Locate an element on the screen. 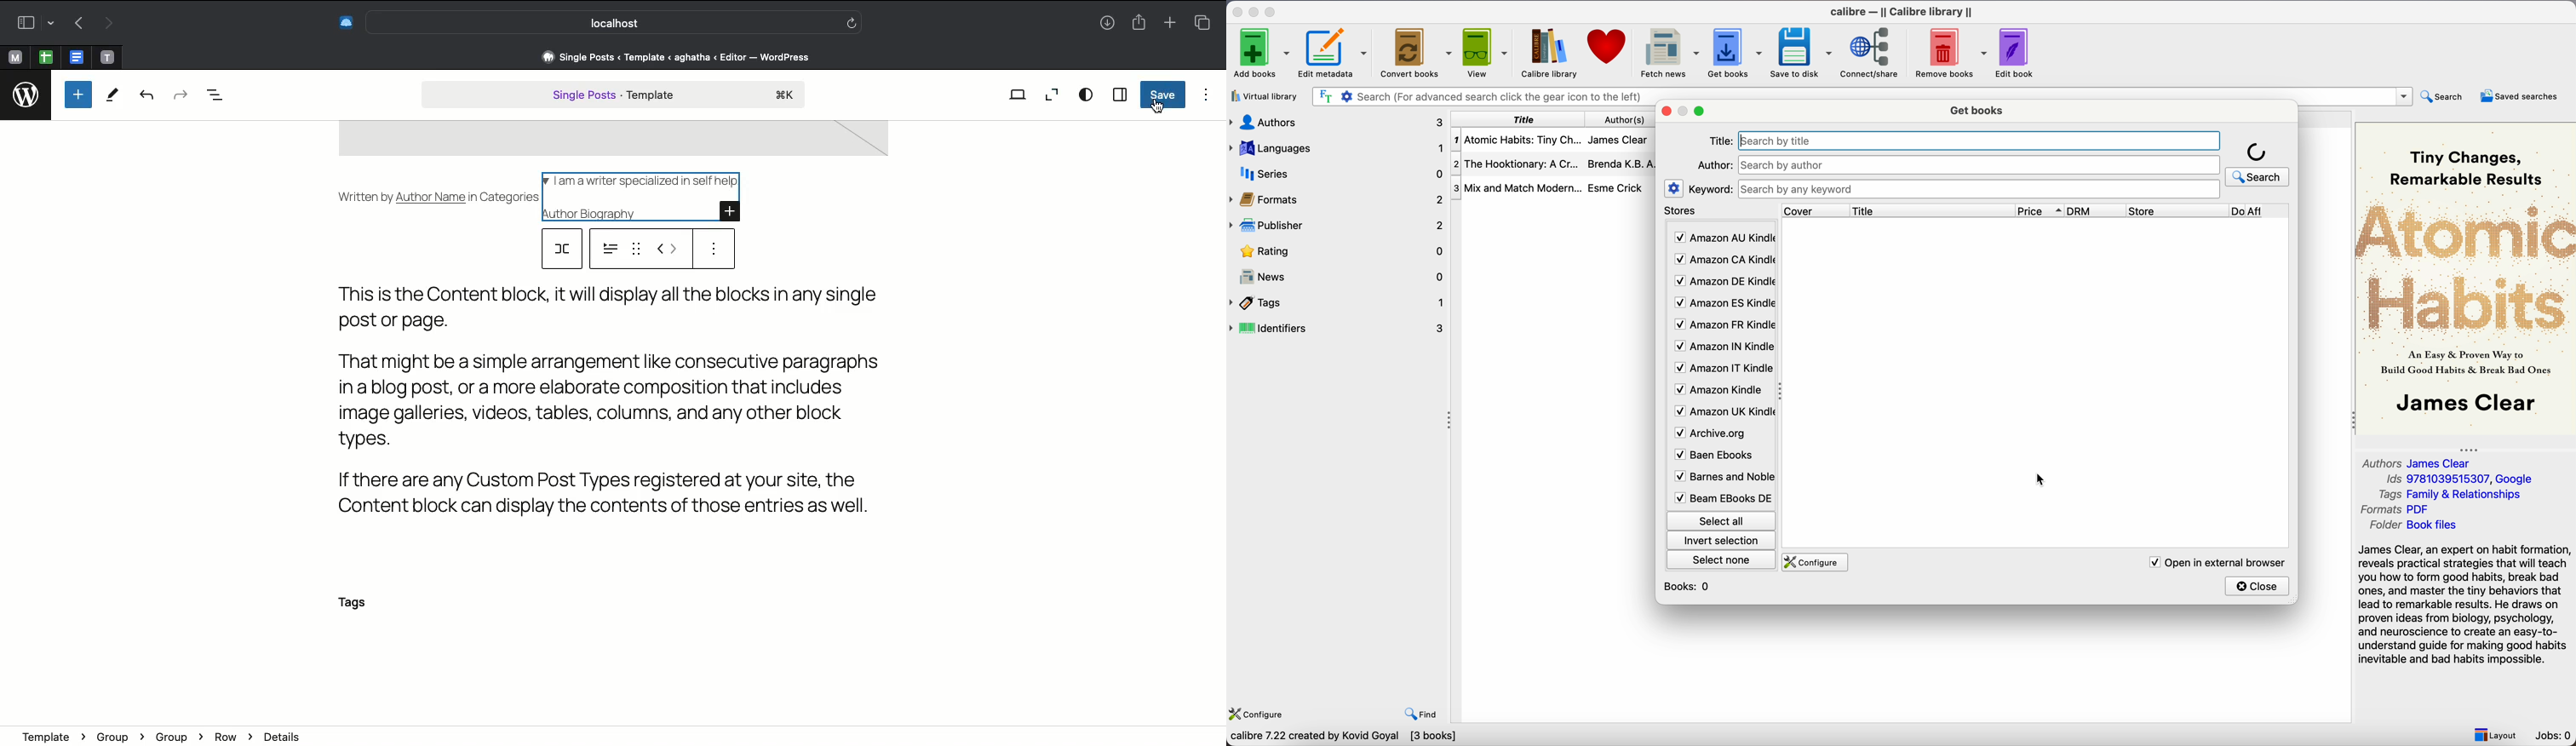  rating is located at coordinates (1339, 251).